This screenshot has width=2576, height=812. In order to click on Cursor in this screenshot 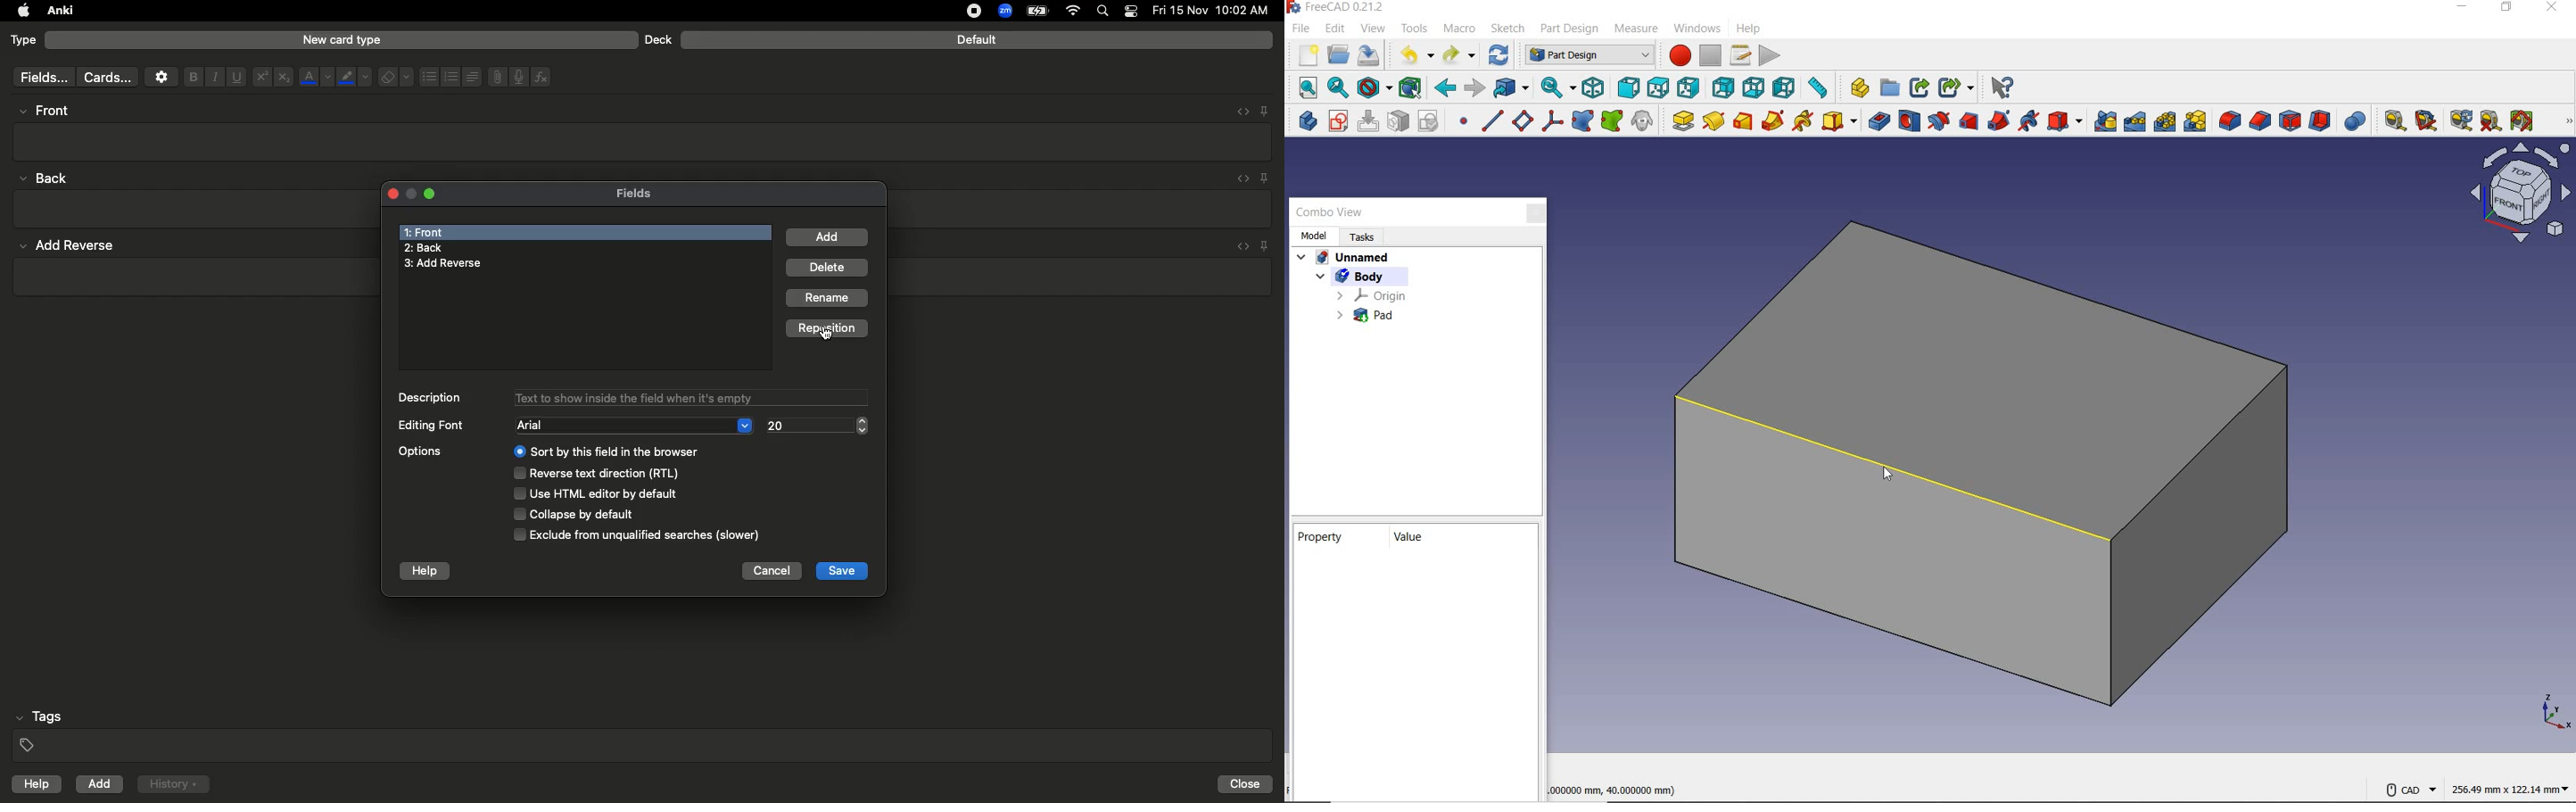, I will do `click(1892, 472)`.